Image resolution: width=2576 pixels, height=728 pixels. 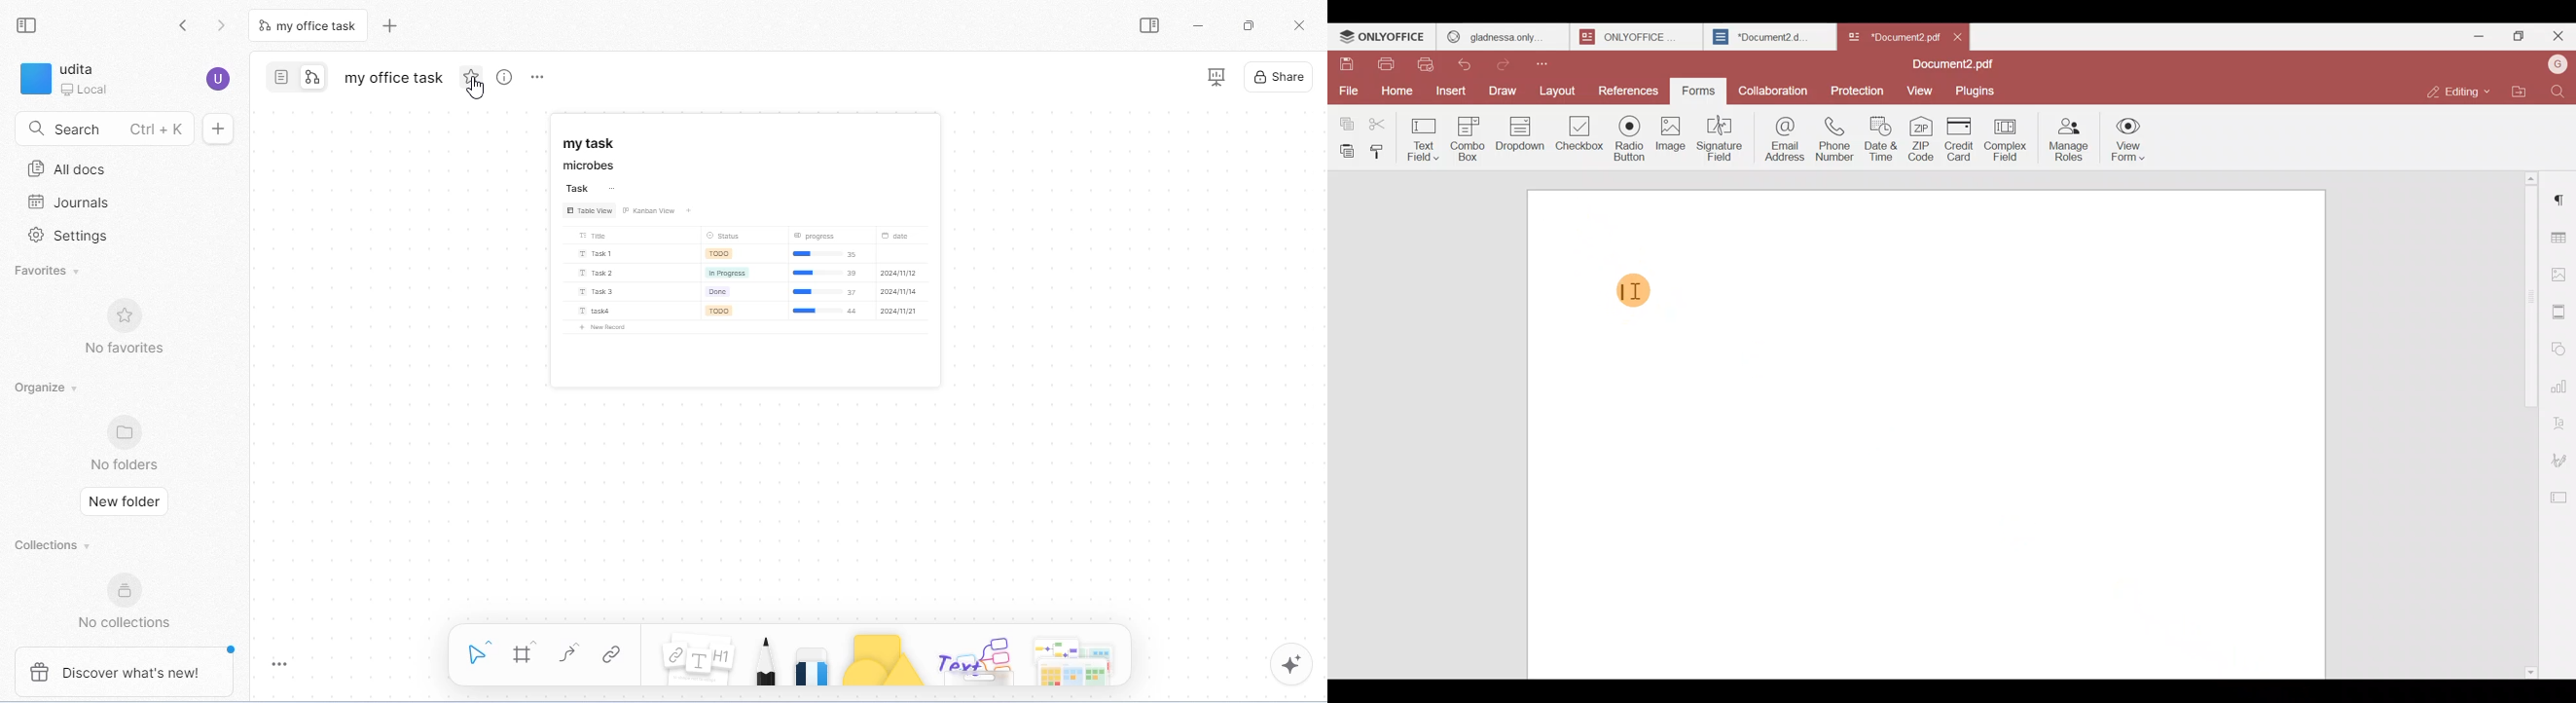 What do you see at coordinates (1381, 61) in the screenshot?
I see `Print file` at bounding box center [1381, 61].